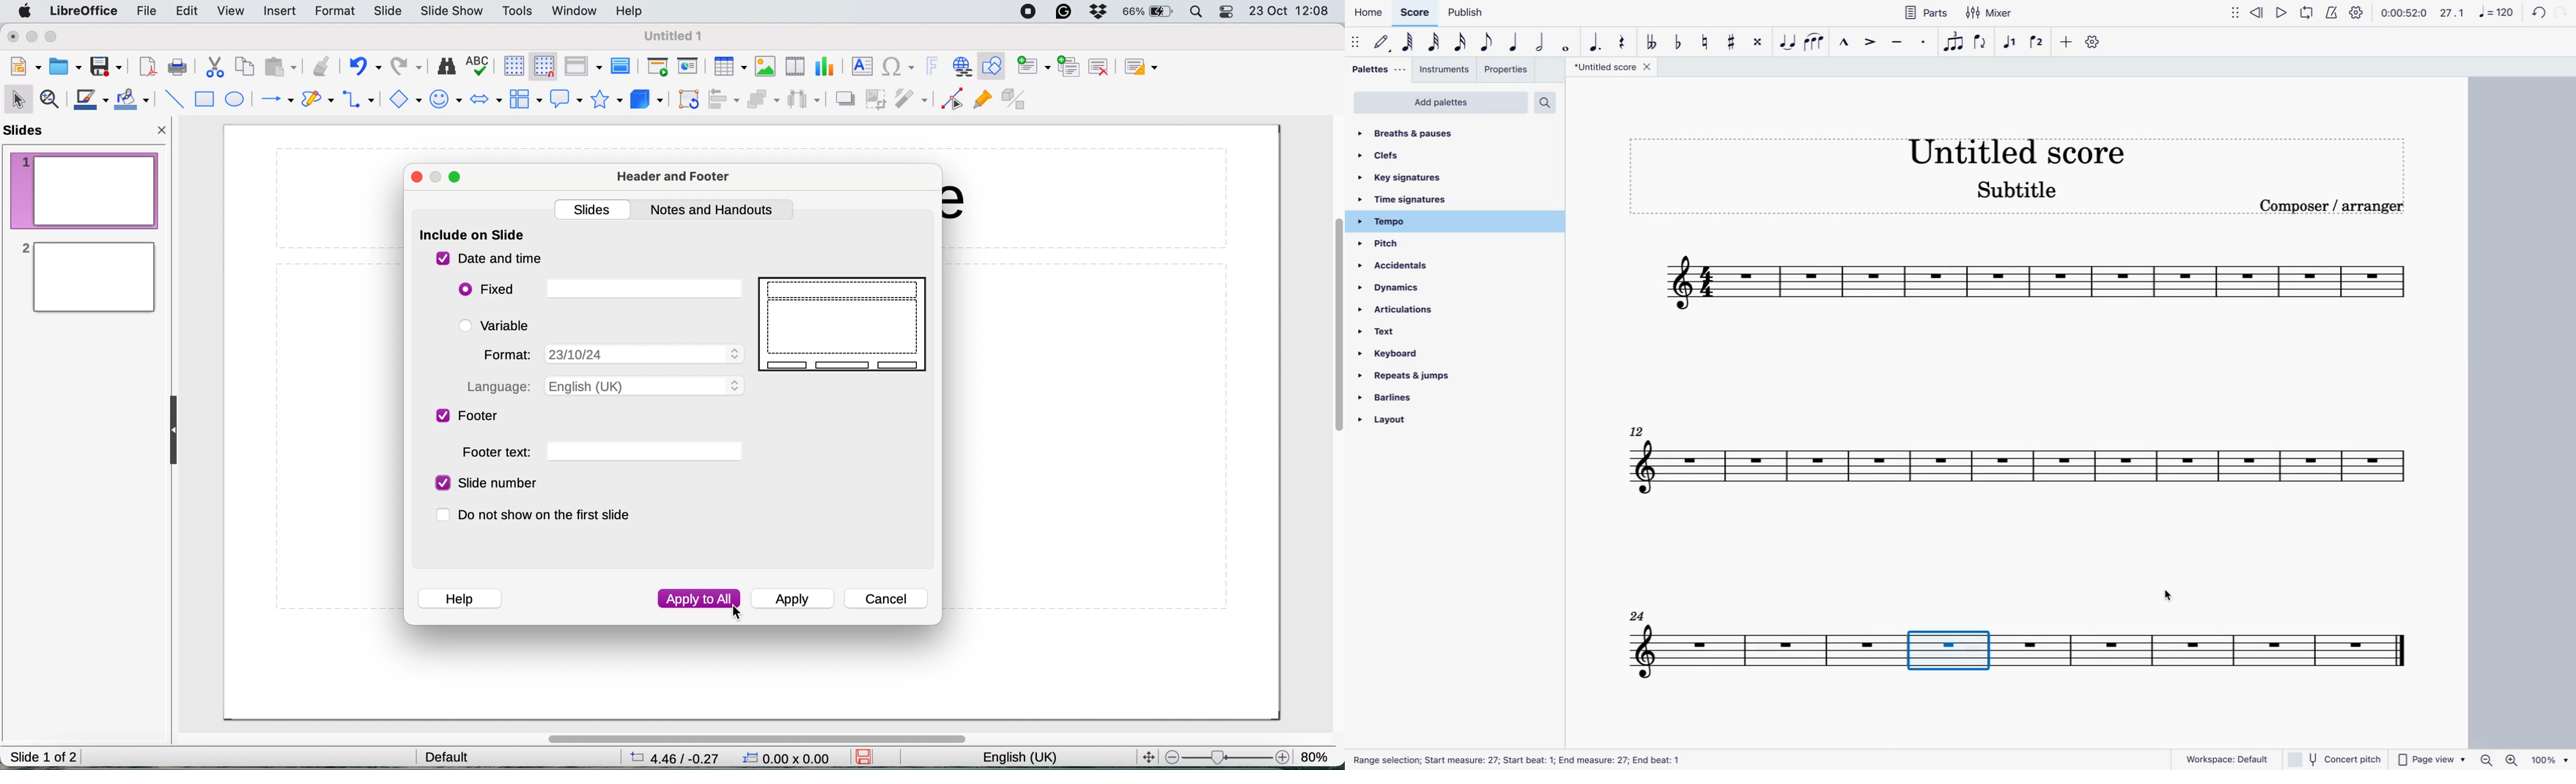  Describe the element at coordinates (682, 757) in the screenshot. I see `4.46/-0.27` at that location.